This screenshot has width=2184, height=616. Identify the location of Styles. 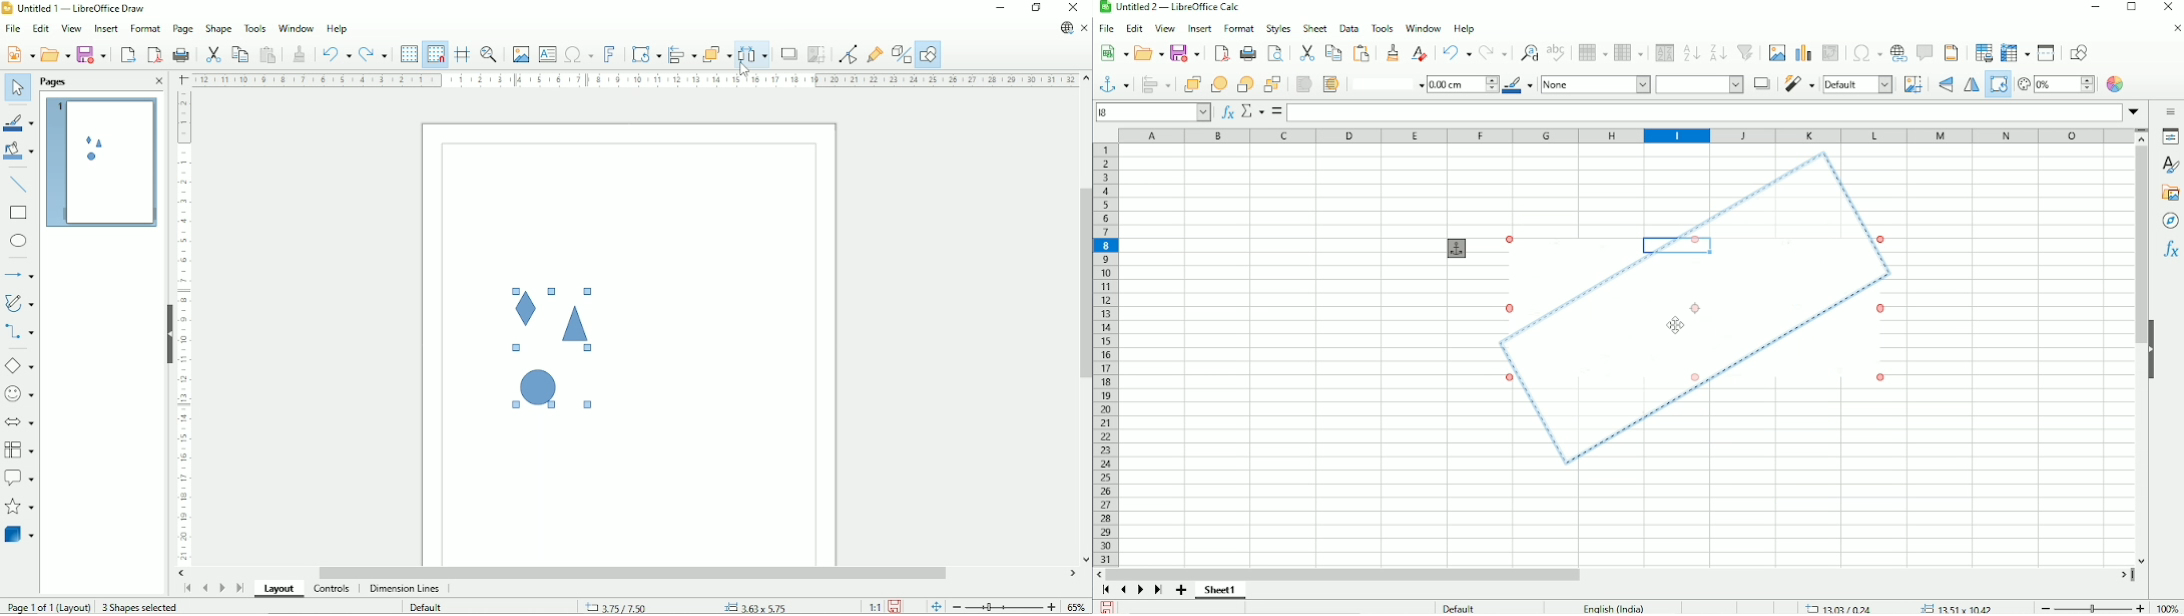
(2170, 165).